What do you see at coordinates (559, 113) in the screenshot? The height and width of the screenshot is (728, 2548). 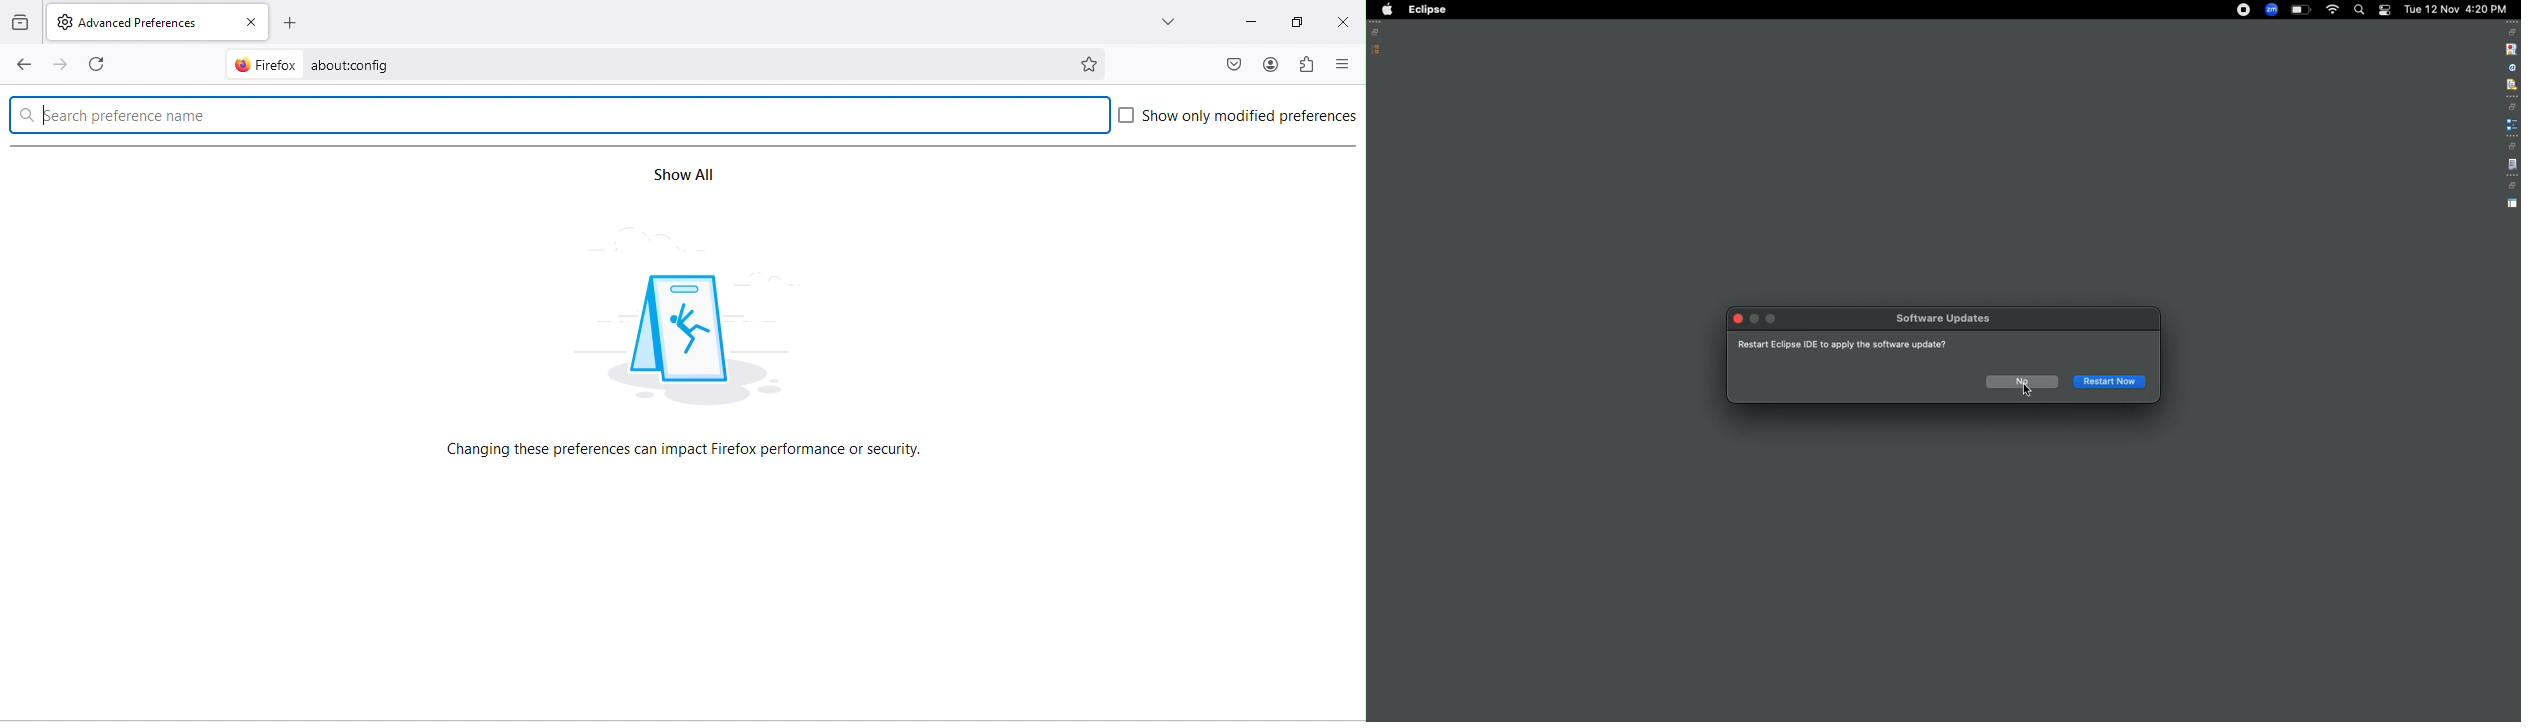 I see `search bar` at bounding box center [559, 113].